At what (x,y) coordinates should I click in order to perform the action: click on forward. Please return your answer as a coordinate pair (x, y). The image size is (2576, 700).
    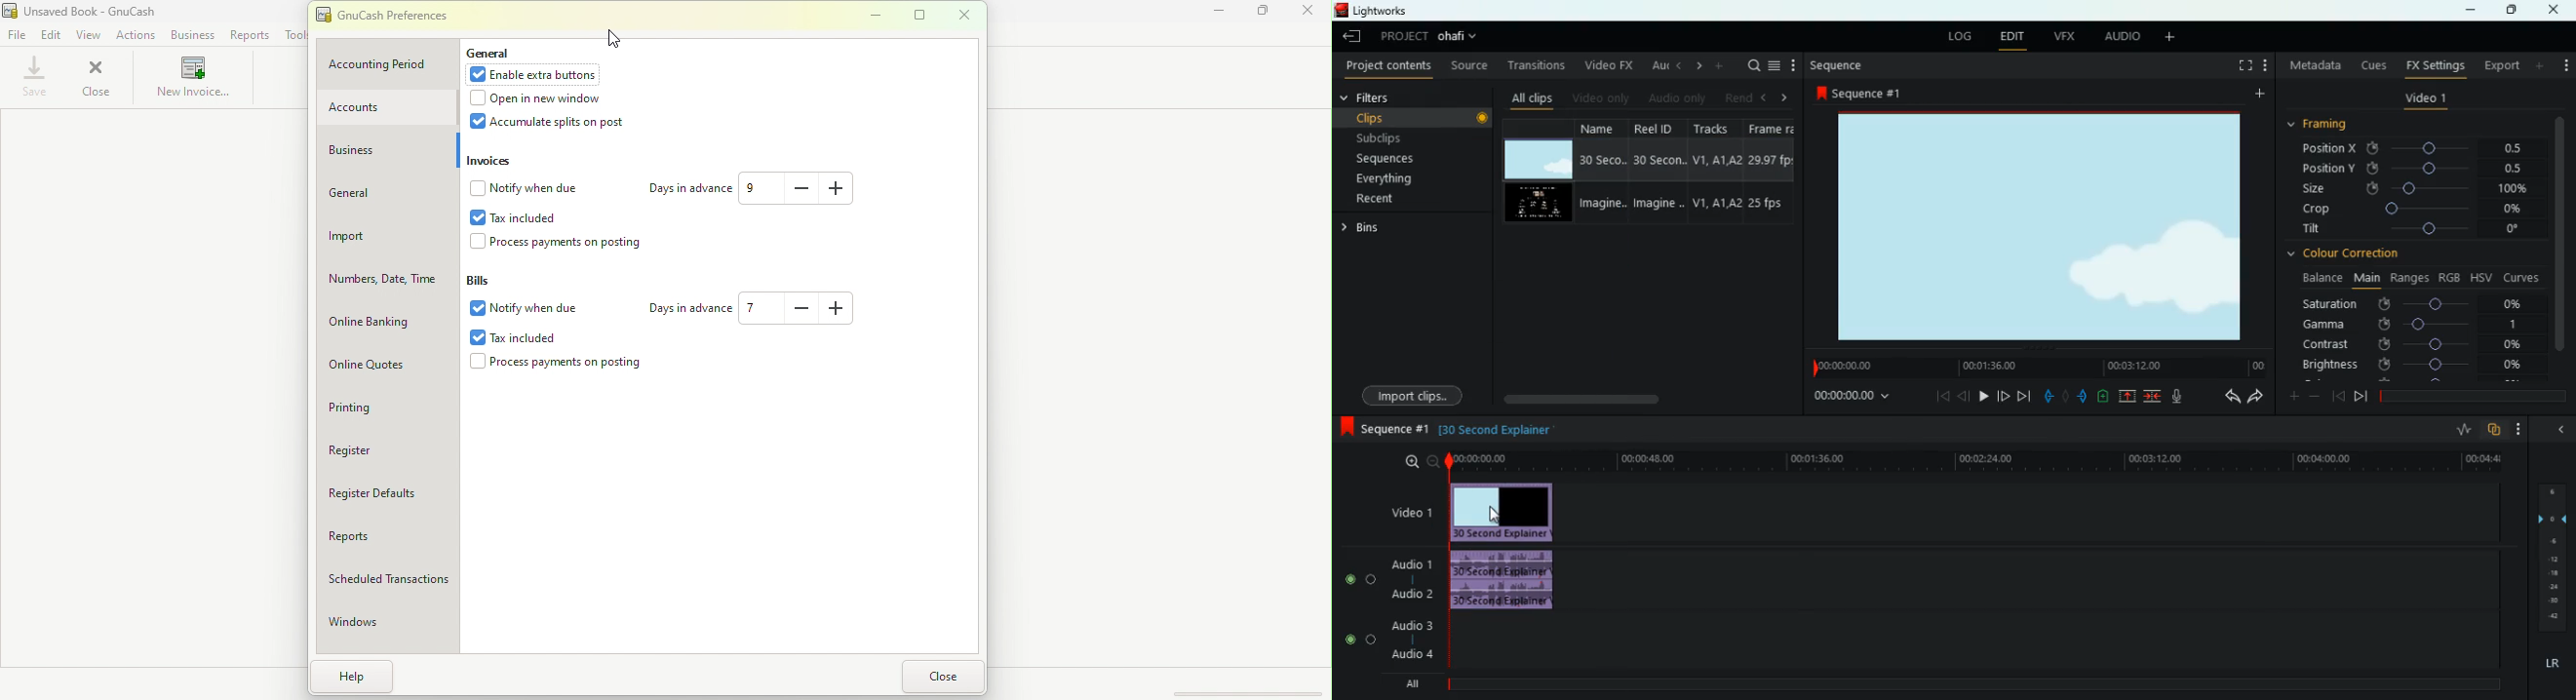
    Looking at the image, I should click on (2257, 398).